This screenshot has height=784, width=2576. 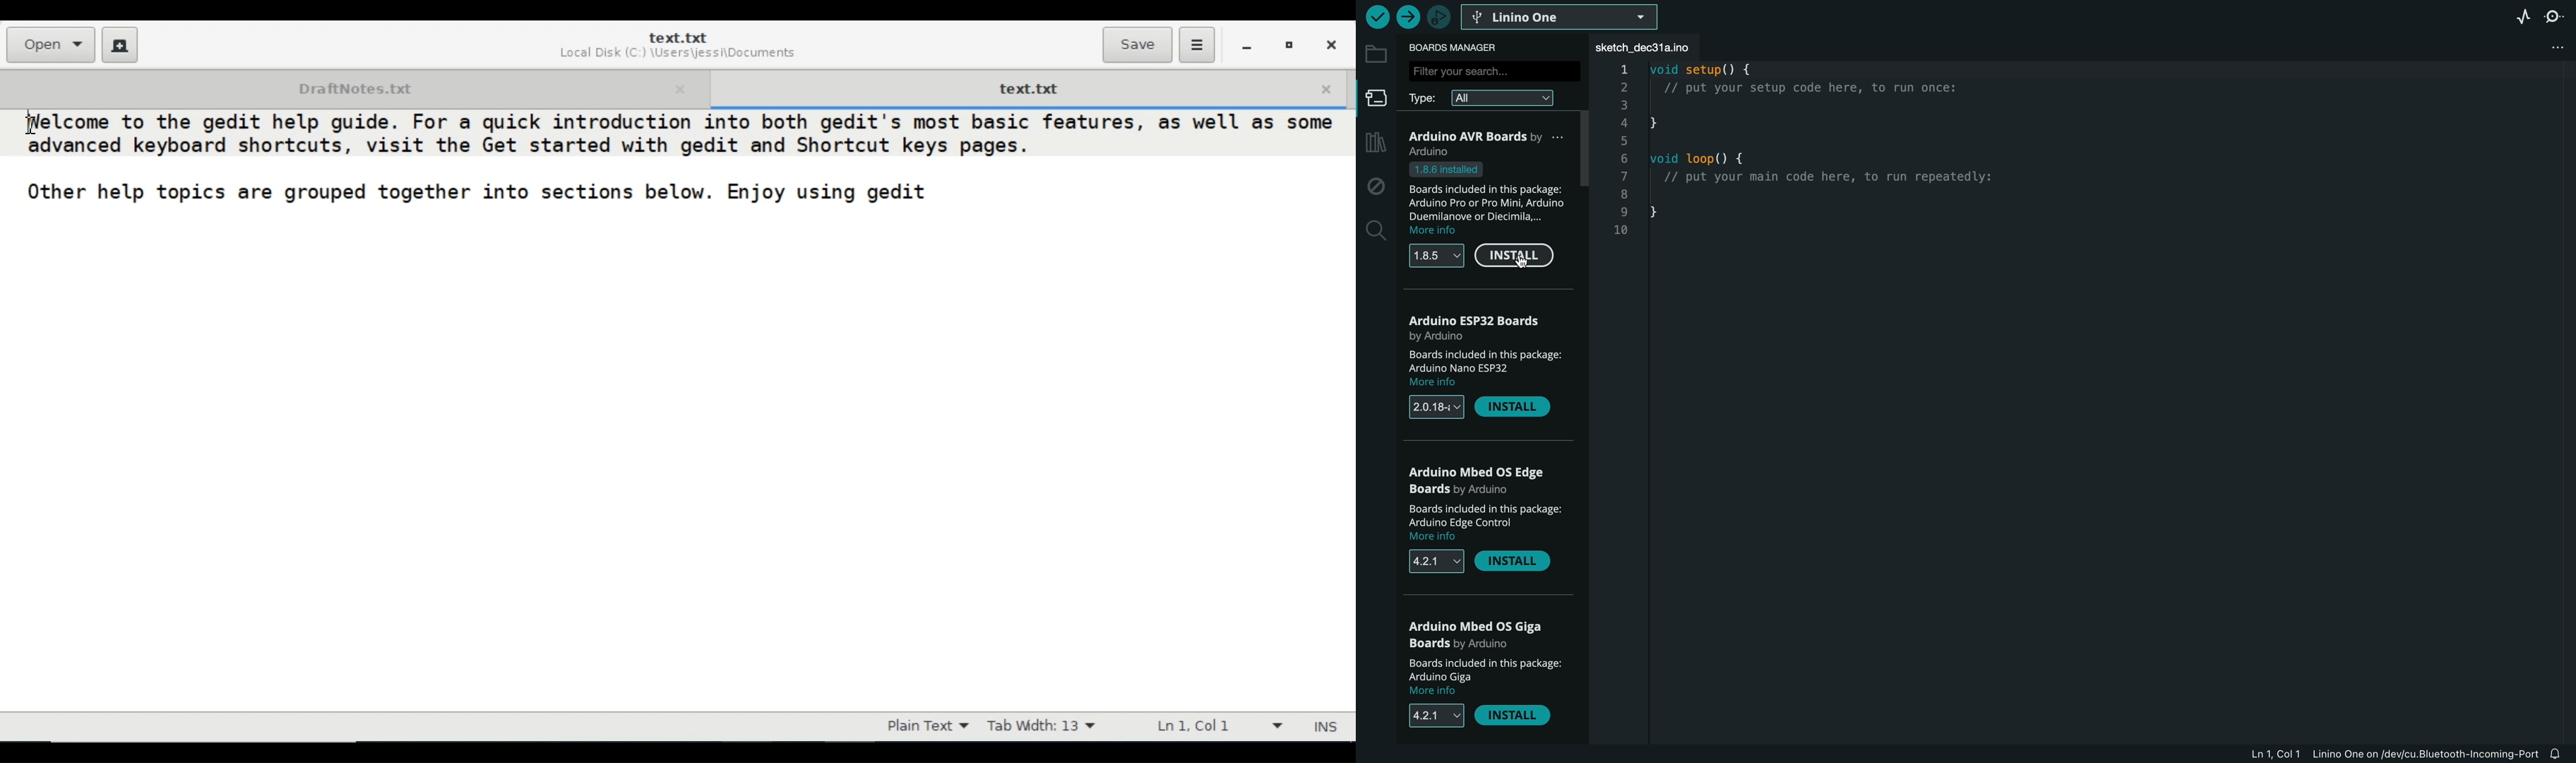 What do you see at coordinates (1513, 258) in the screenshot?
I see `clicked` at bounding box center [1513, 258].